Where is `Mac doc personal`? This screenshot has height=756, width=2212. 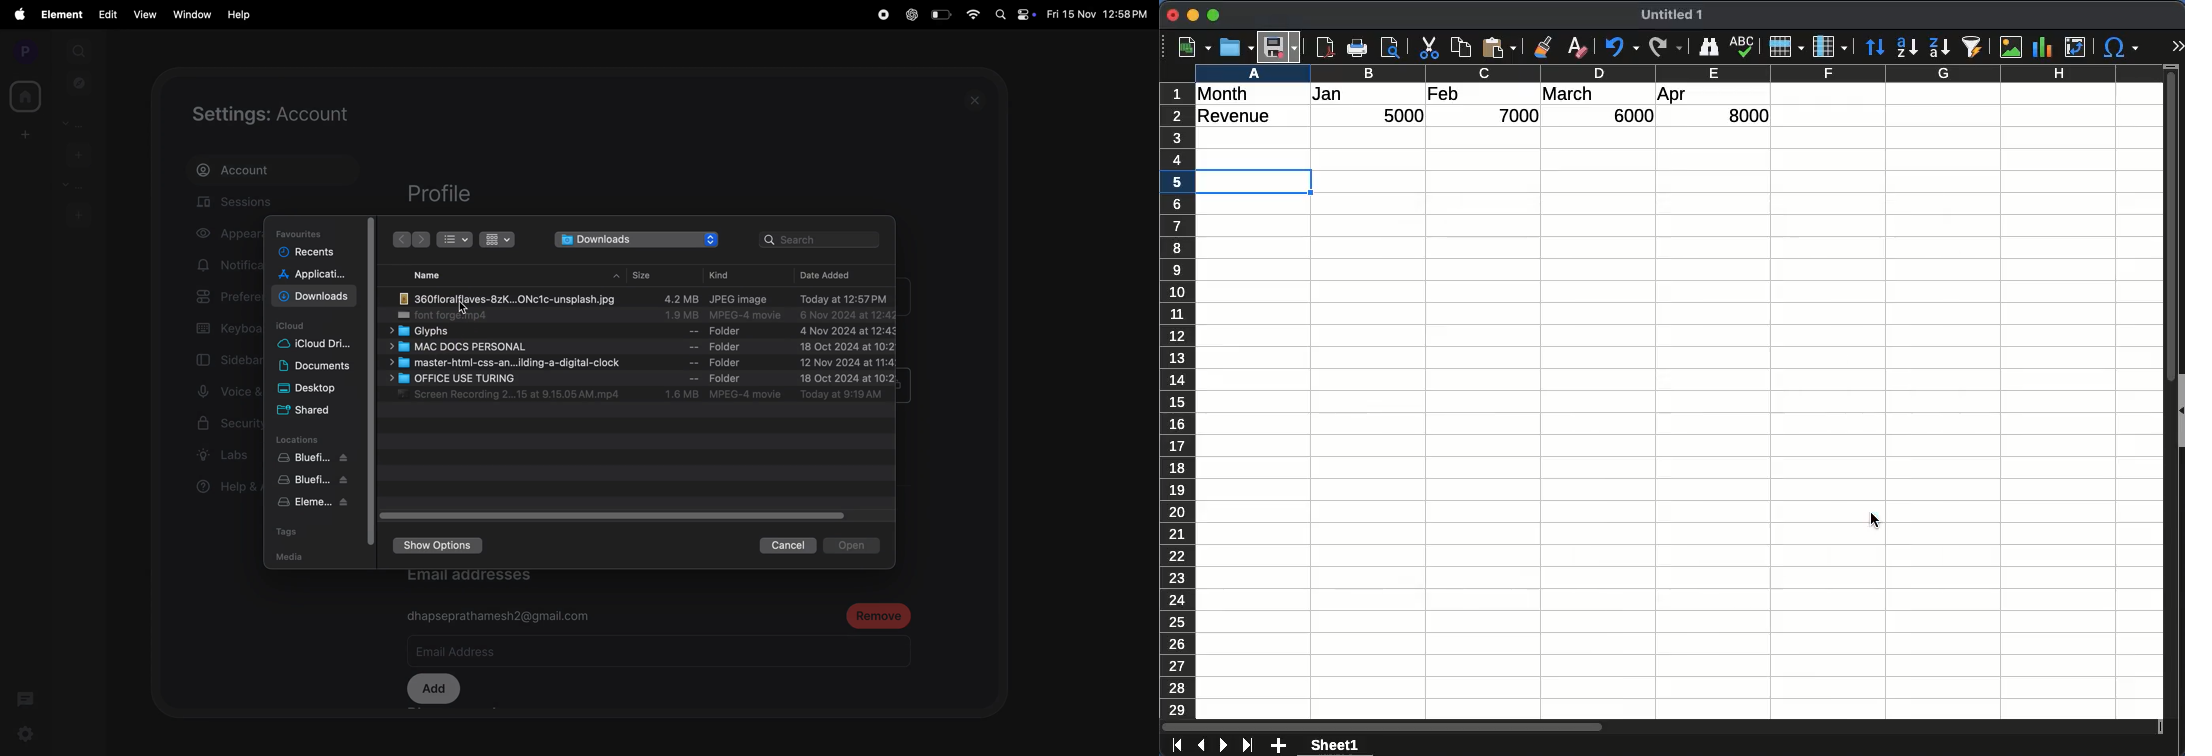 Mac doc personal is located at coordinates (647, 348).